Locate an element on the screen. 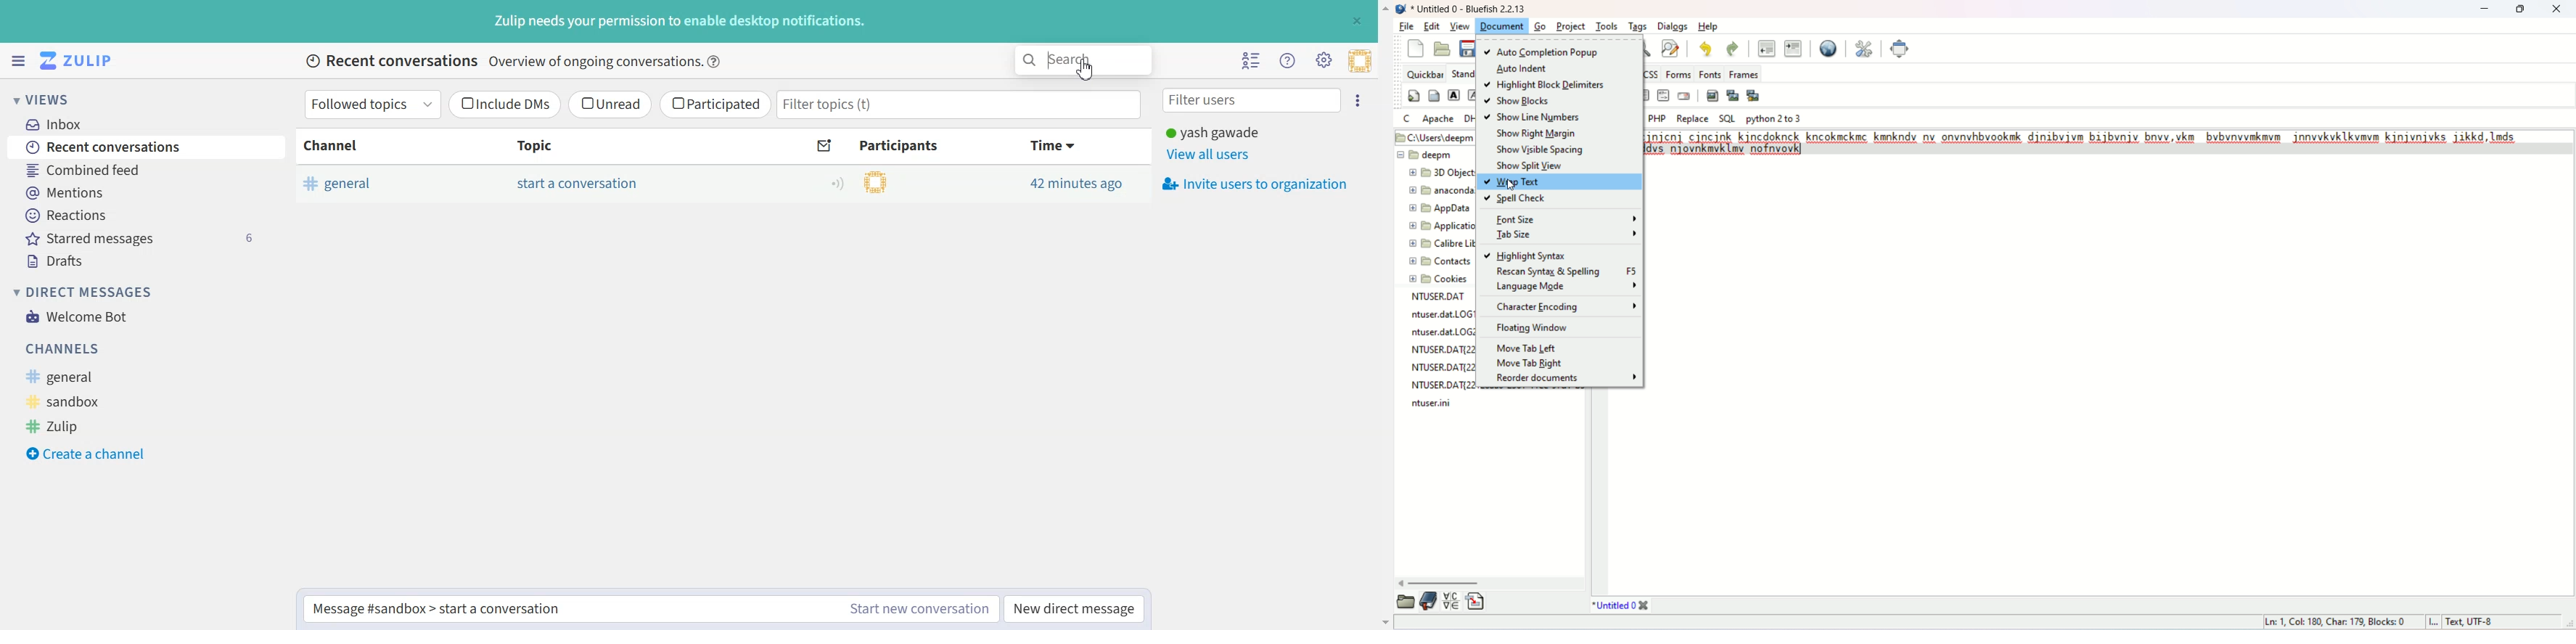 This screenshot has width=2576, height=644. Zulip needs your permission to enable desktop notifications. is located at coordinates (678, 22).